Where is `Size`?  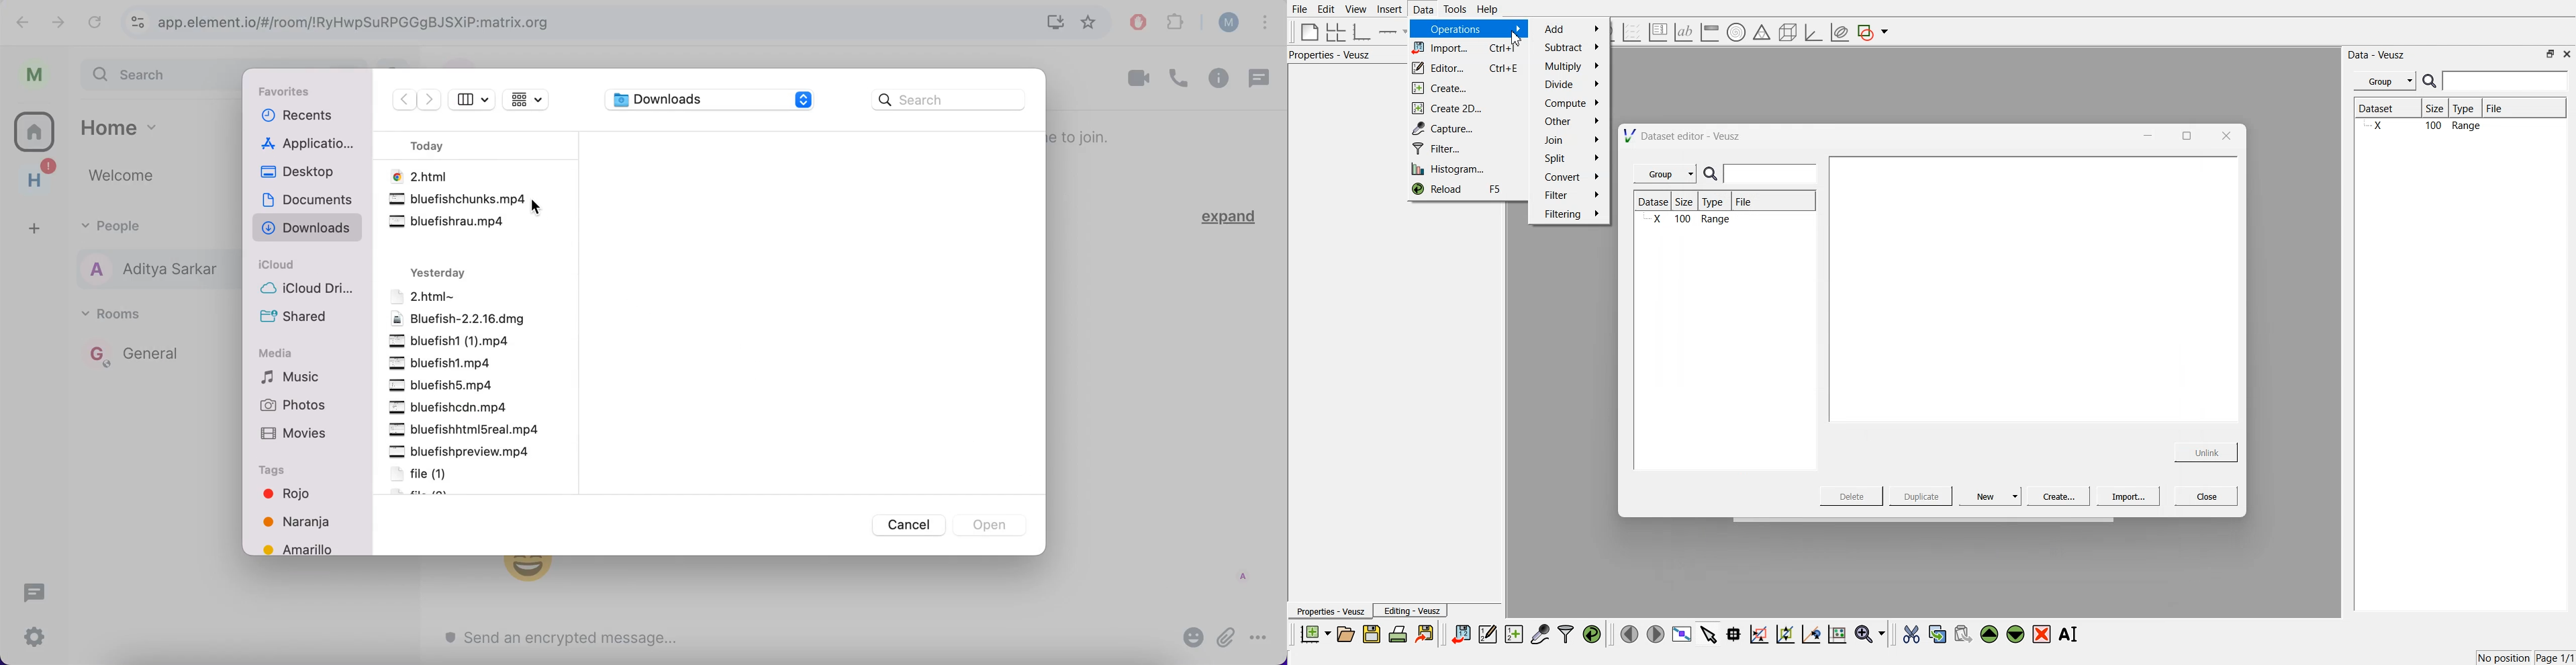
Size is located at coordinates (2438, 109).